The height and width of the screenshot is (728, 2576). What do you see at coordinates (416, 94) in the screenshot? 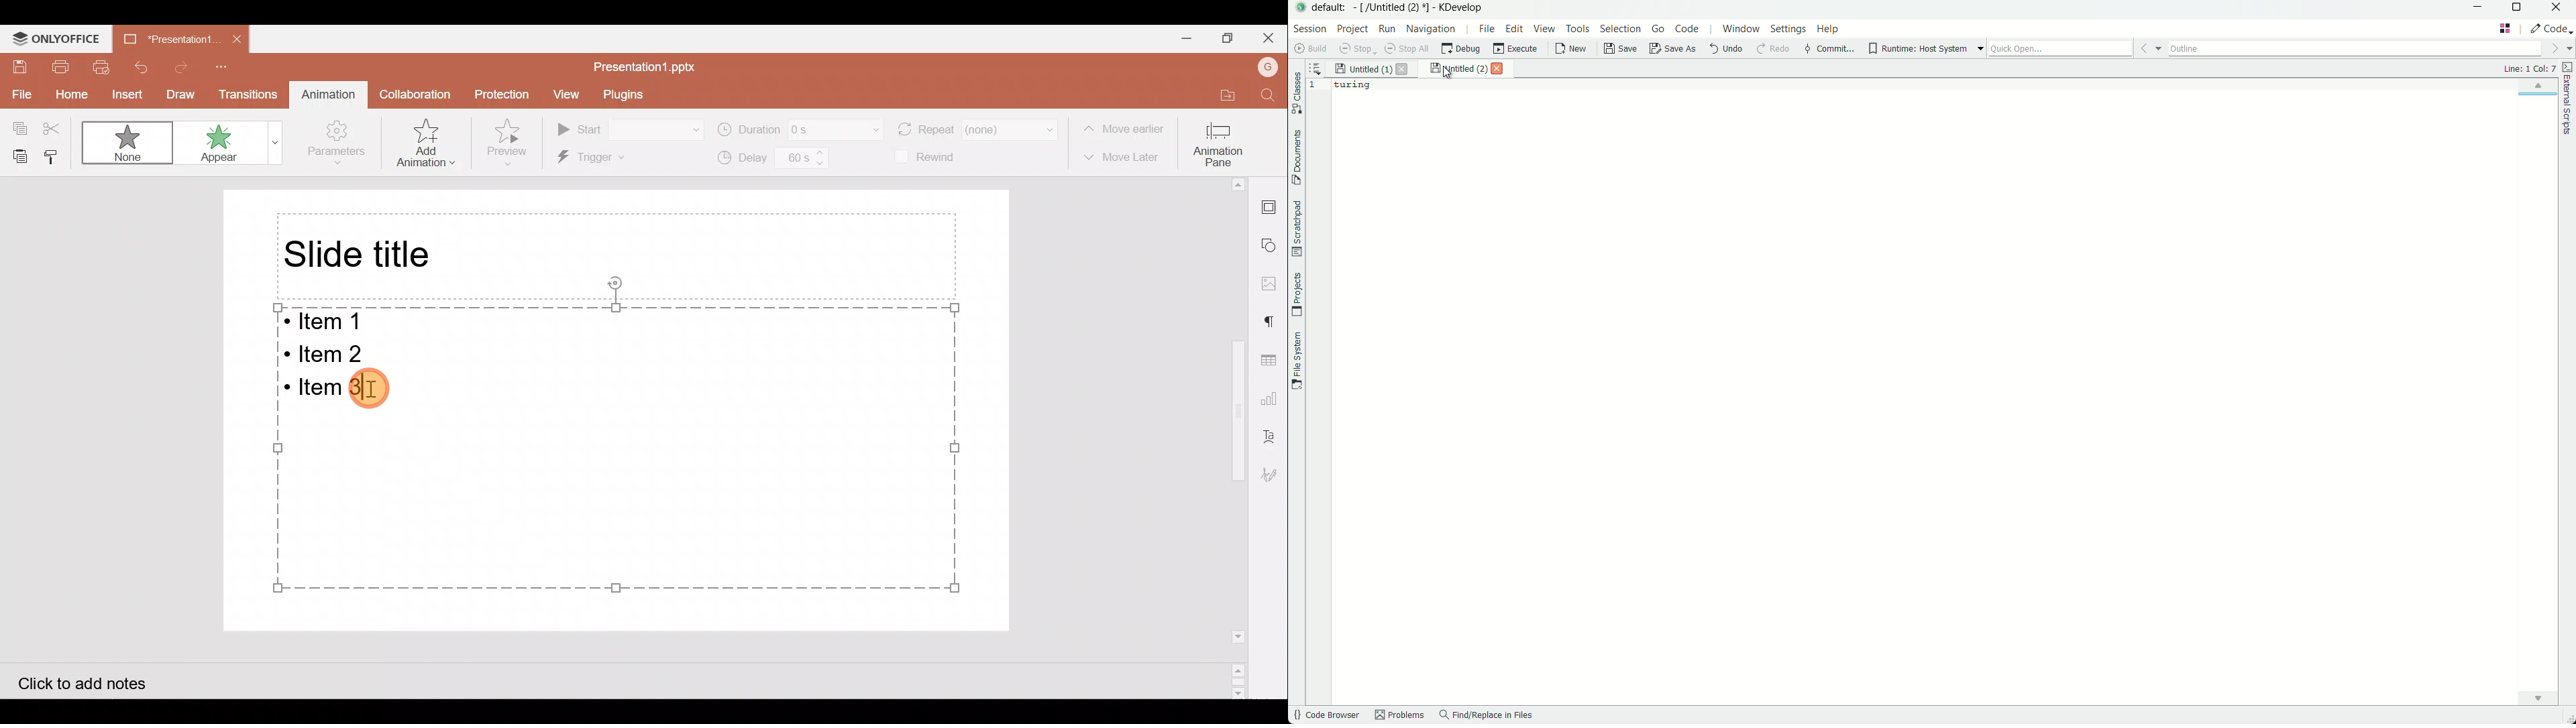
I see `Collaboration` at bounding box center [416, 94].